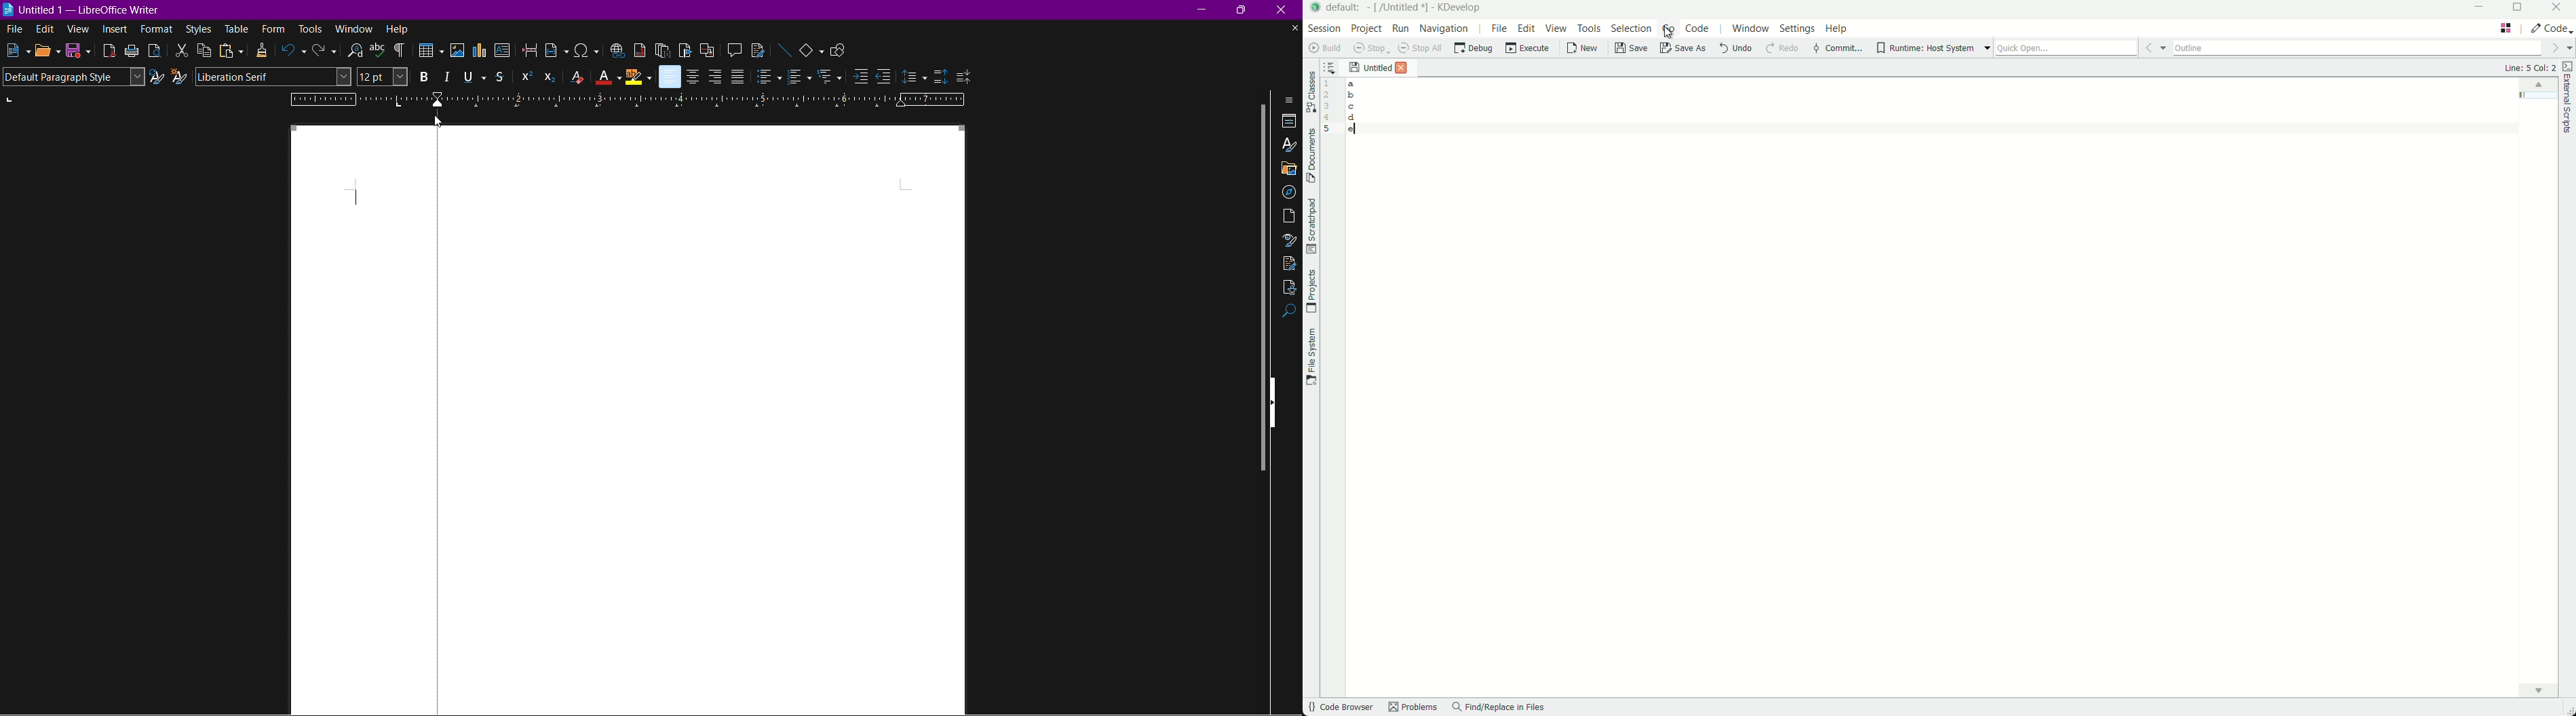 The image size is (2576, 728). I want to click on Open, so click(47, 51).